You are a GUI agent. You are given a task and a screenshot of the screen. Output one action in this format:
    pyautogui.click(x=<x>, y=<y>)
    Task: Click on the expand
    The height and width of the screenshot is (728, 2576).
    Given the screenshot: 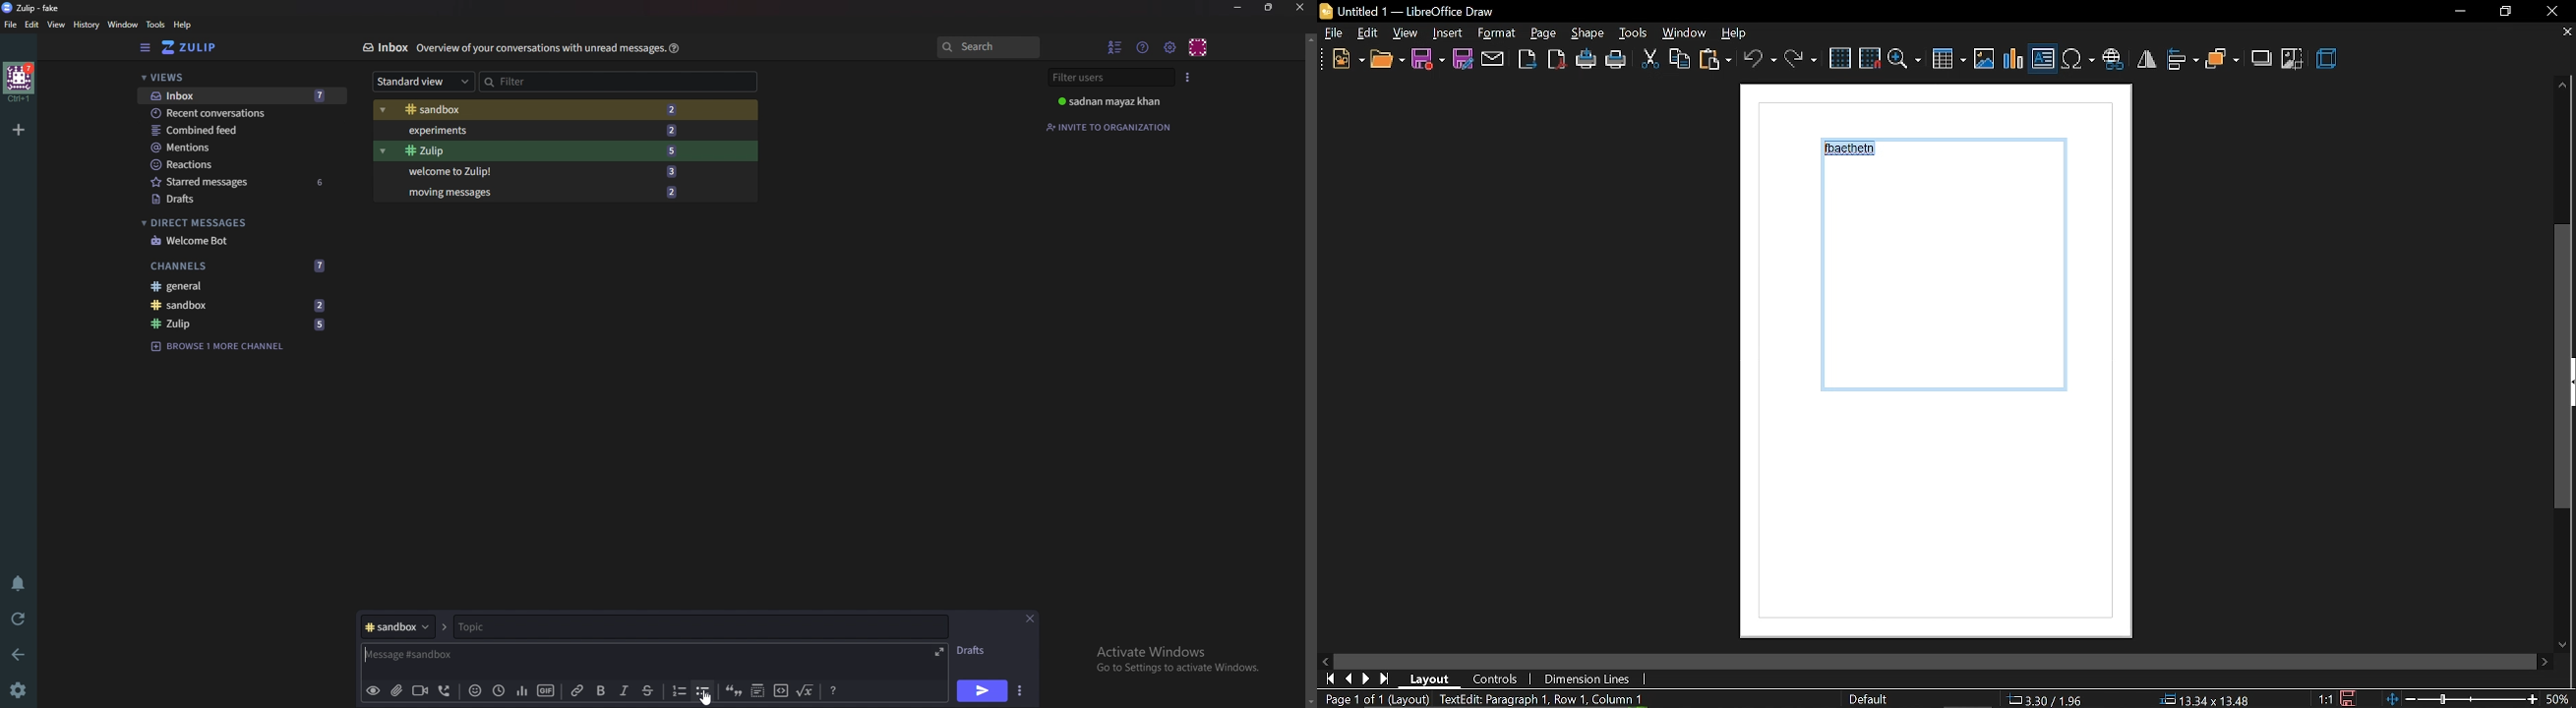 What is the action you would take?
    pyautogui.click(x=937, y=652)
    